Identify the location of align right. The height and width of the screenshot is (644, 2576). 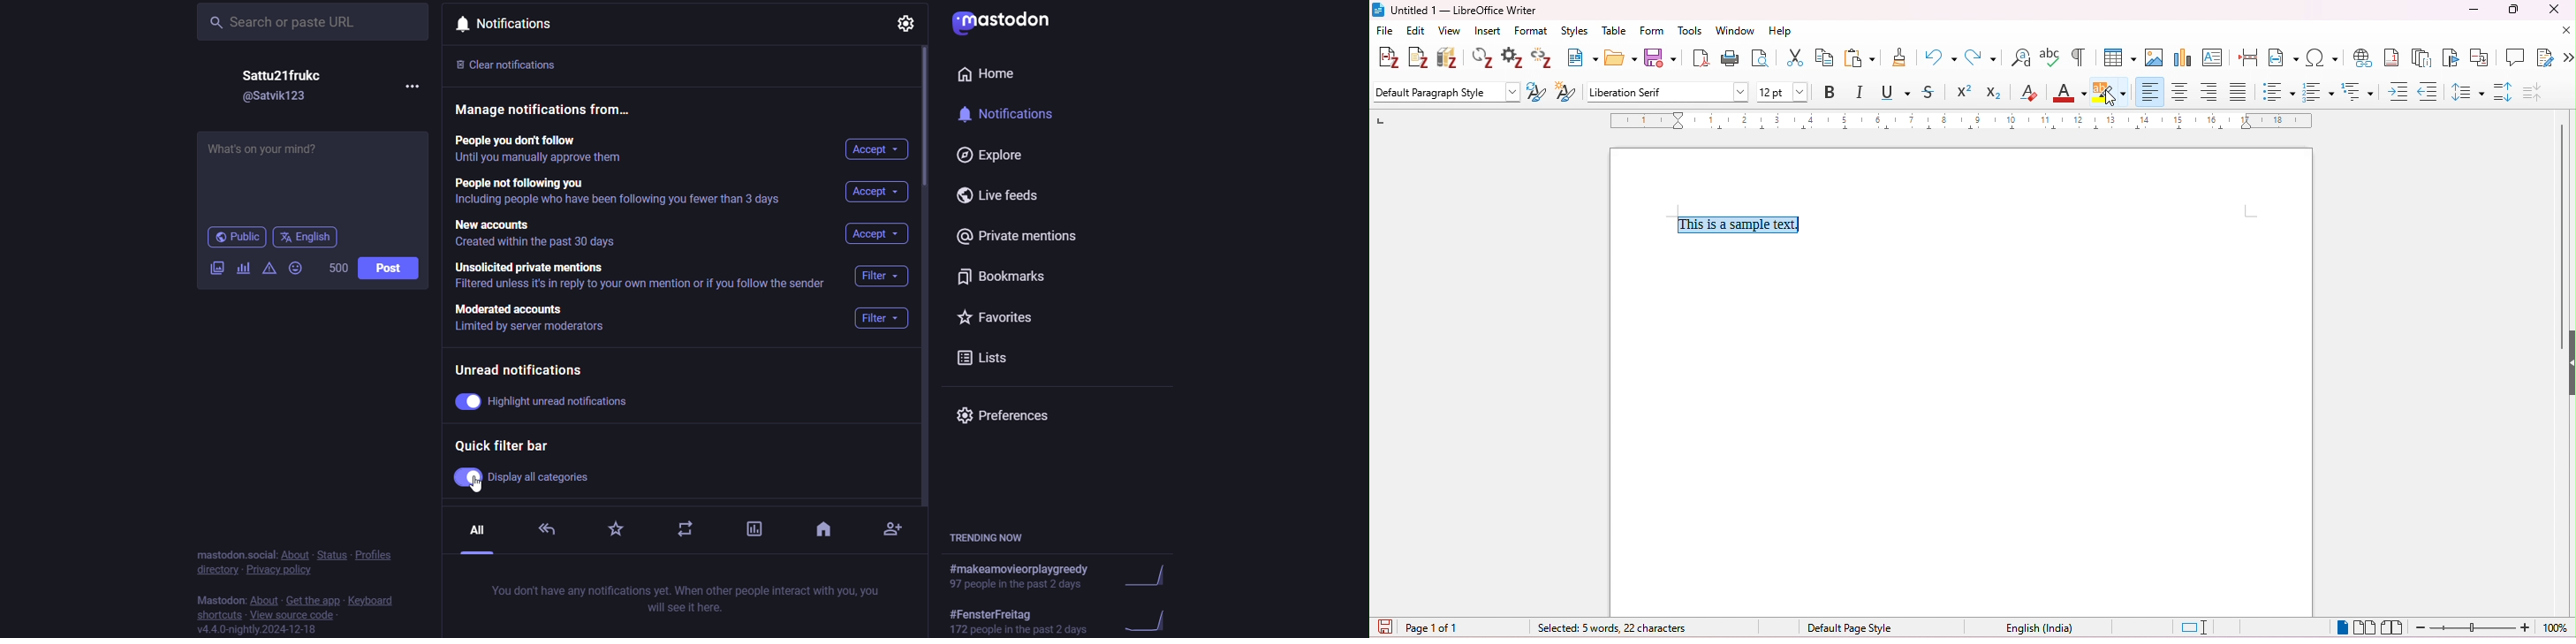
(2208, 92).